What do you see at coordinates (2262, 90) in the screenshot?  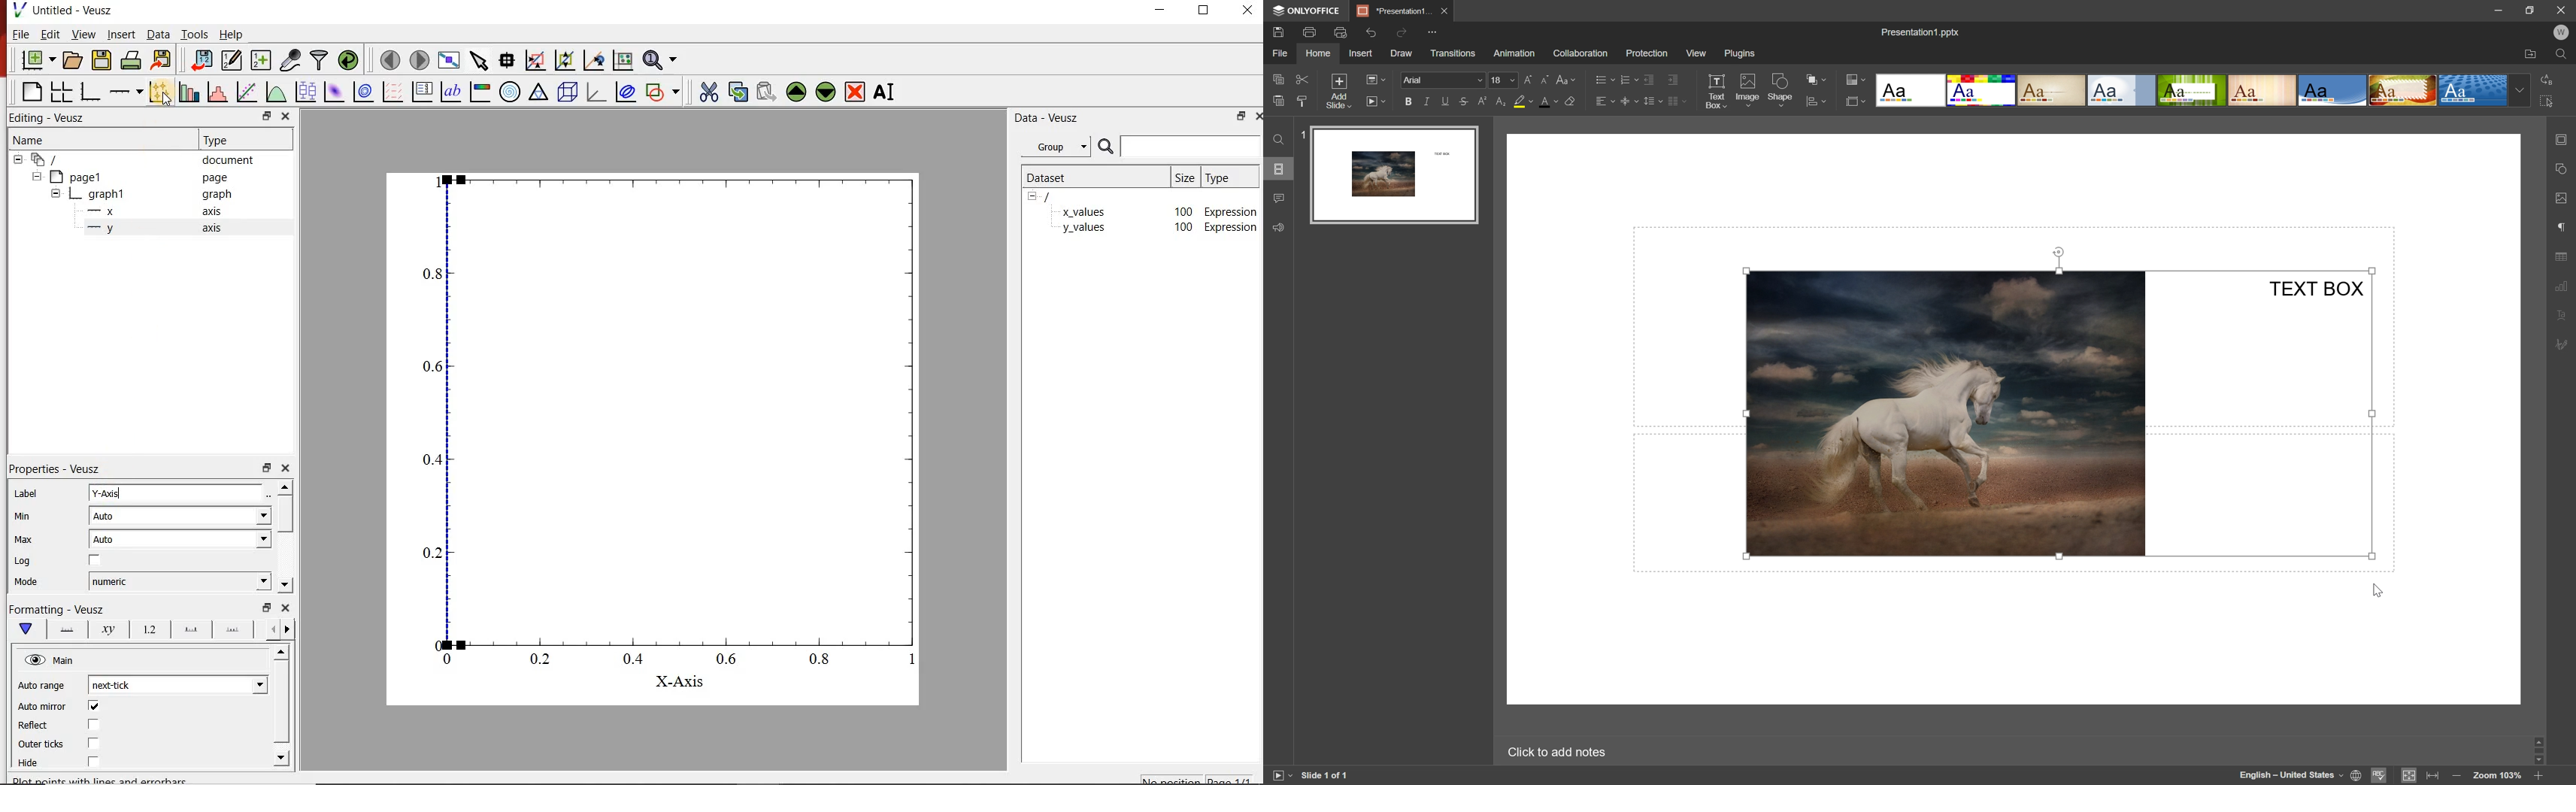 I see `Lines` at bounding box center [2262, 90].